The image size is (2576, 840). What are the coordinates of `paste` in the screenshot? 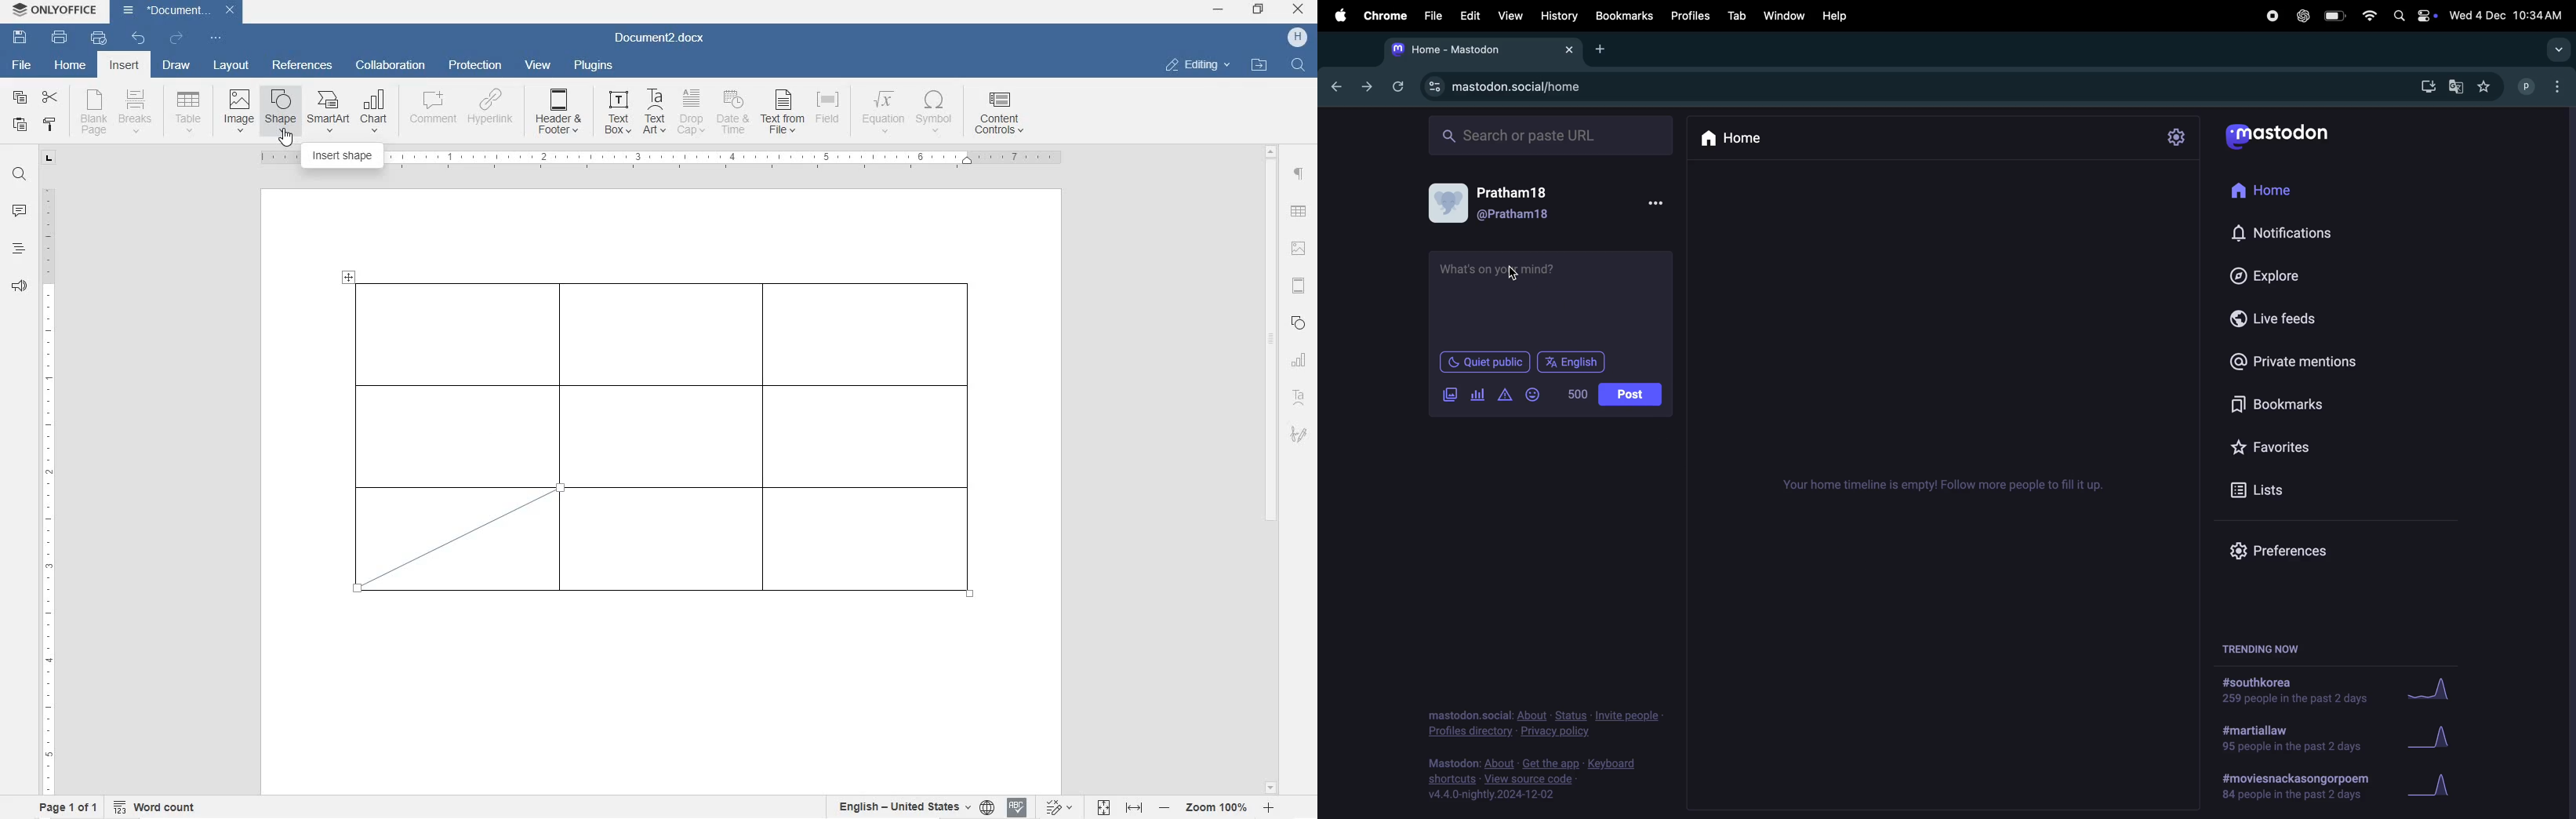 It's located at (20, 125).